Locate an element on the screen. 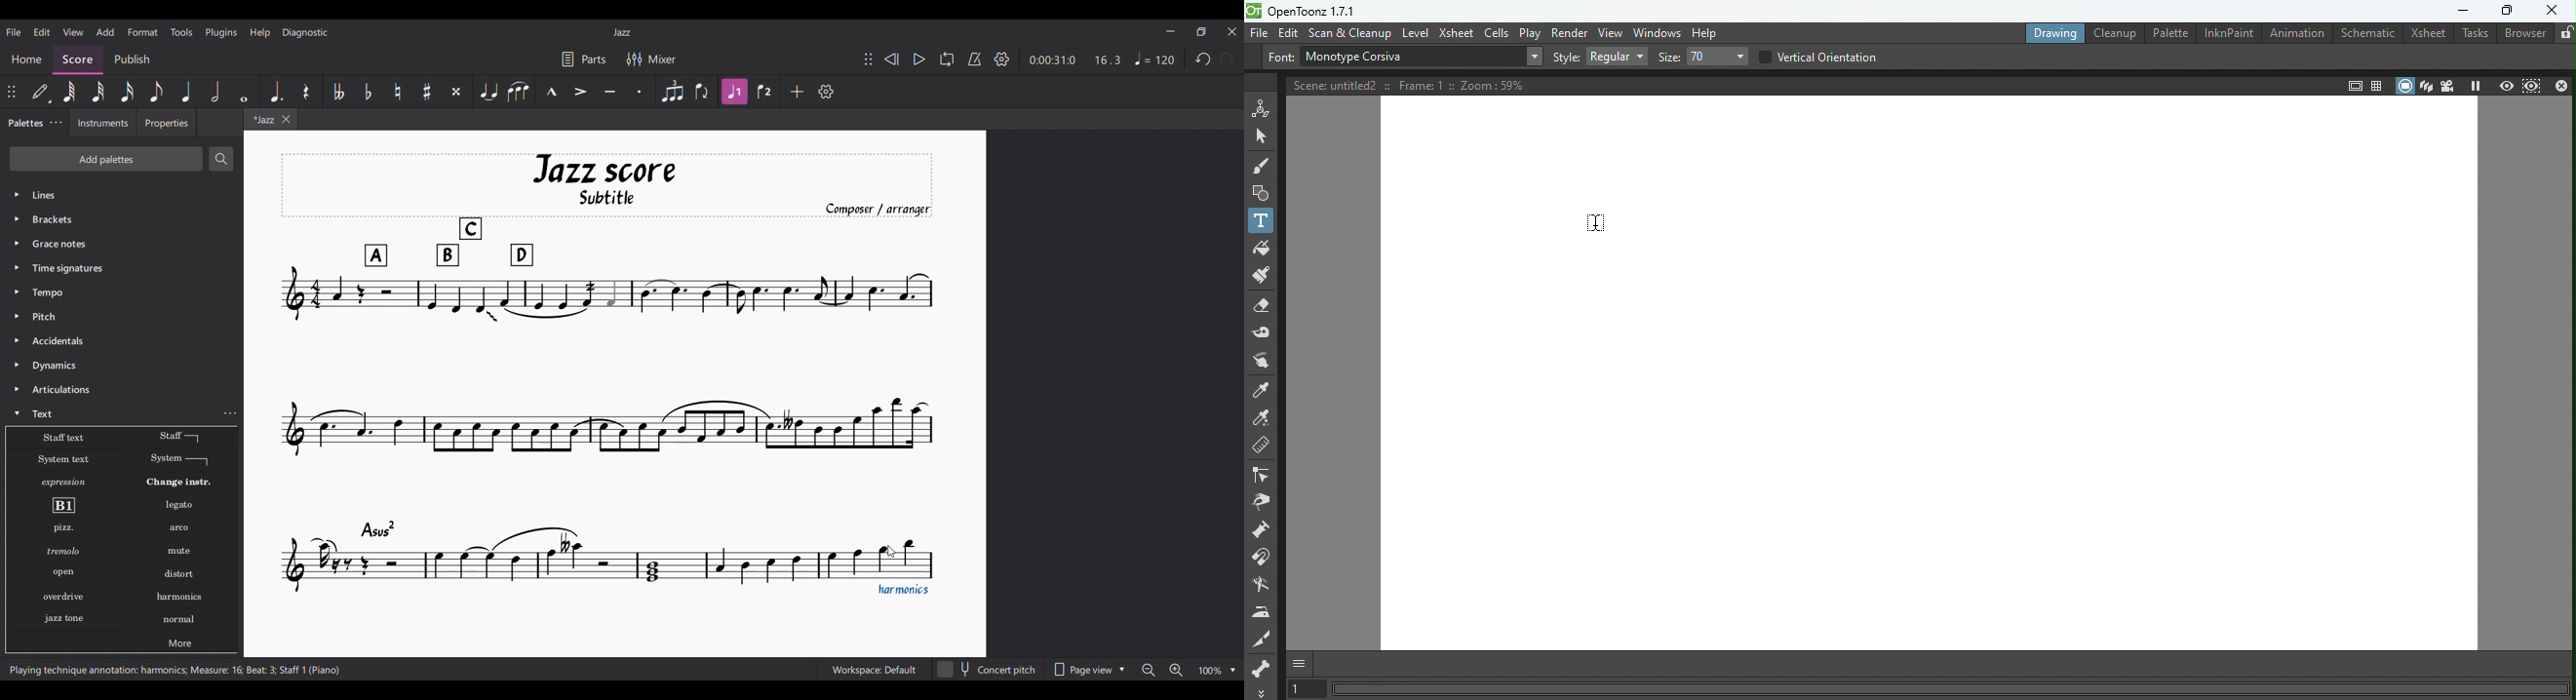 The image size is (2576, 700). Pitch is located at coordinates (47, 316).